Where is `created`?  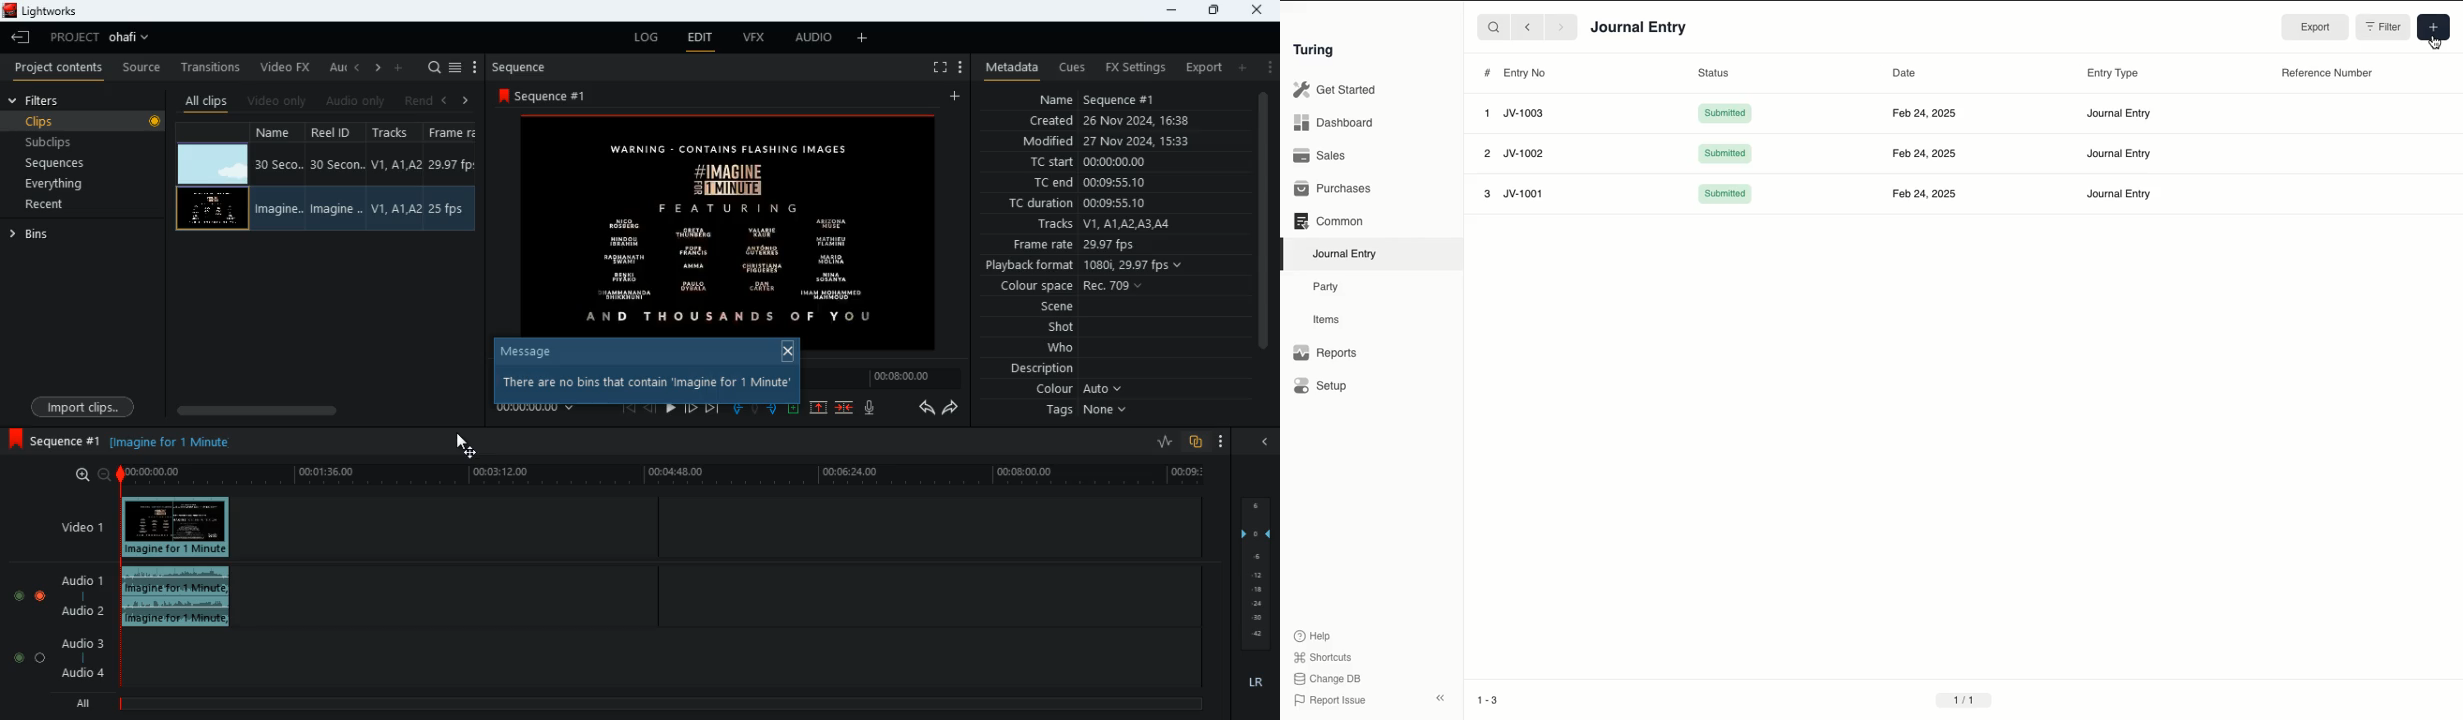 created is located at coordinates (1119, 122).